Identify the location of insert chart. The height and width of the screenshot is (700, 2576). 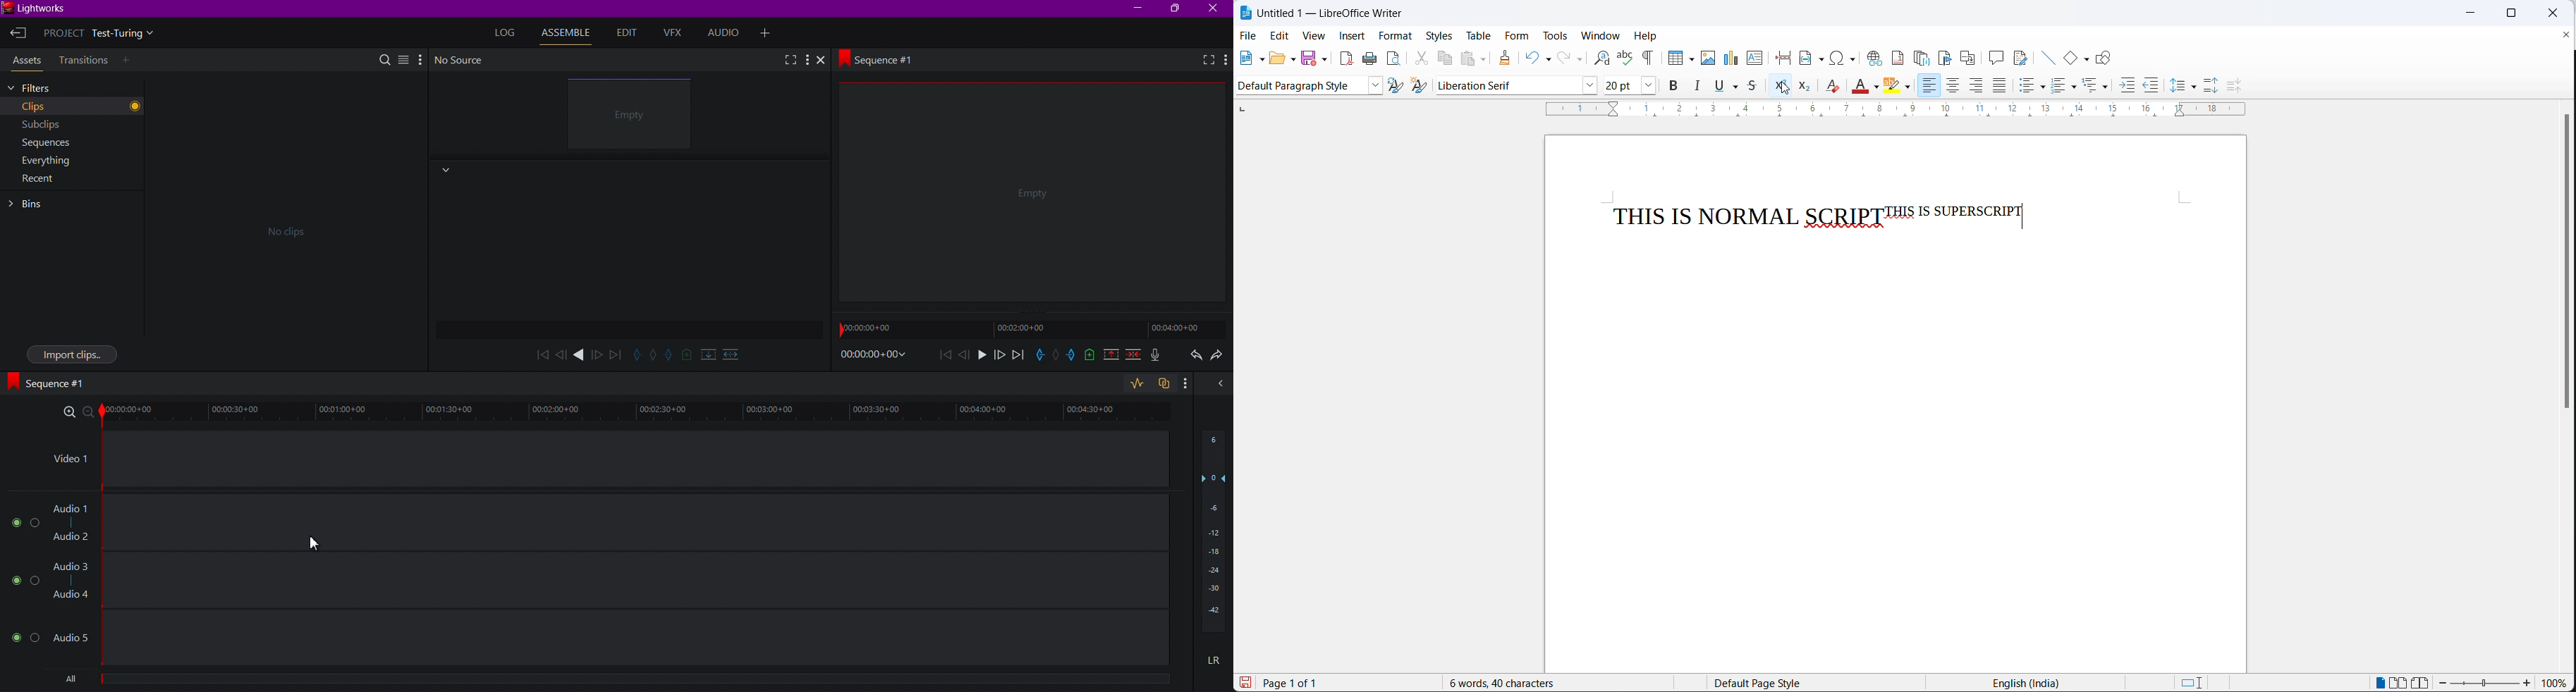
(1730, 57).